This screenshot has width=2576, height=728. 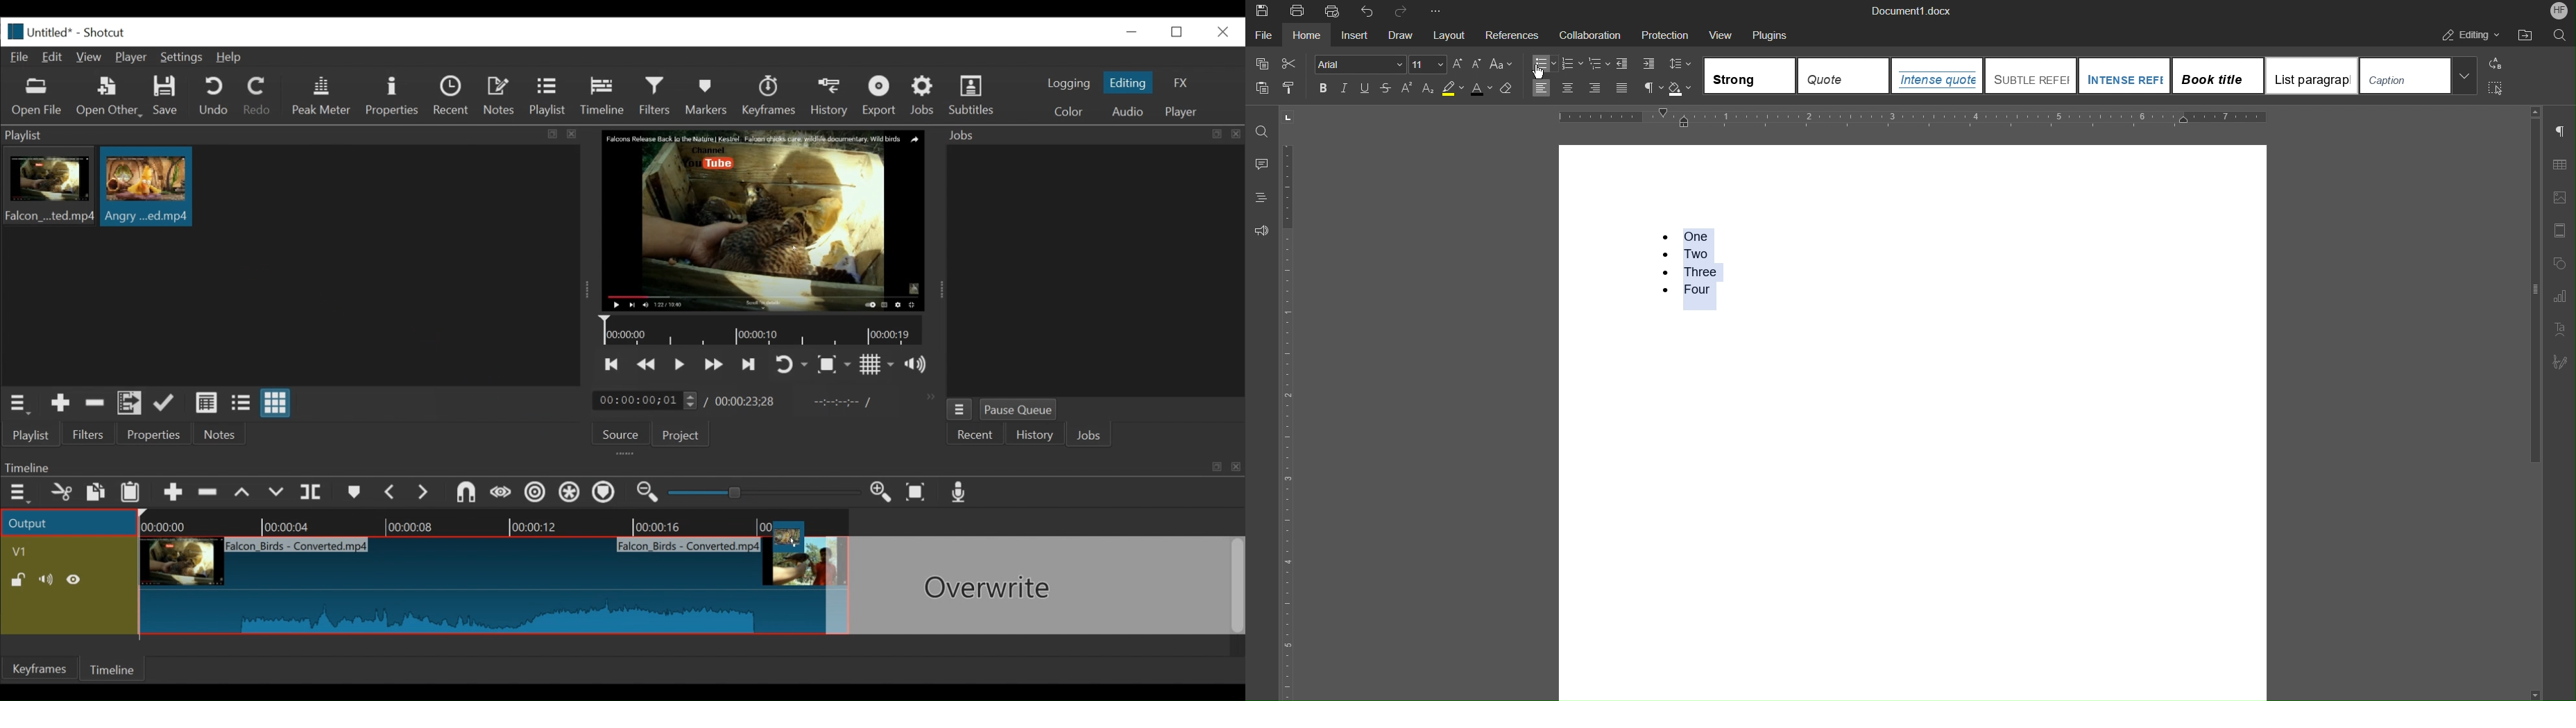 What do you see at coordinates (1750, 76) in the screenshot?
I see `Strong` at bounding box center [1750, 76].